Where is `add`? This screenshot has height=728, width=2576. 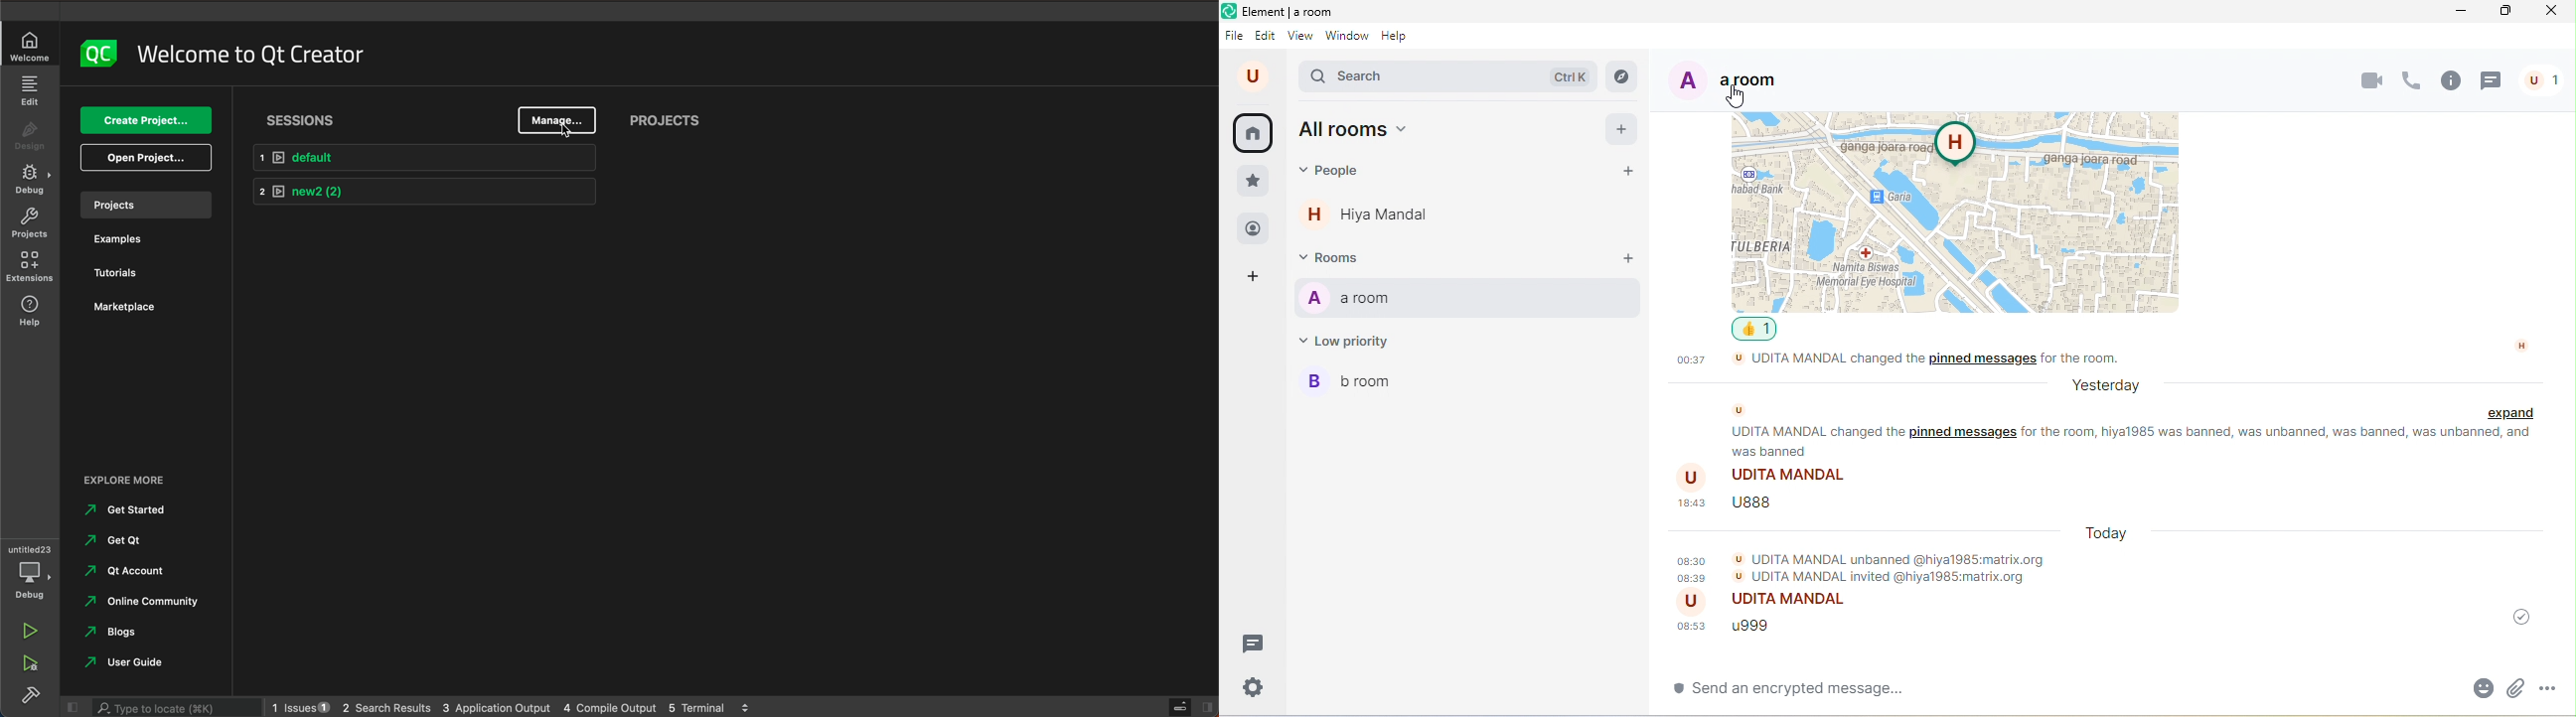
add is located at coordinates (1622, 131).